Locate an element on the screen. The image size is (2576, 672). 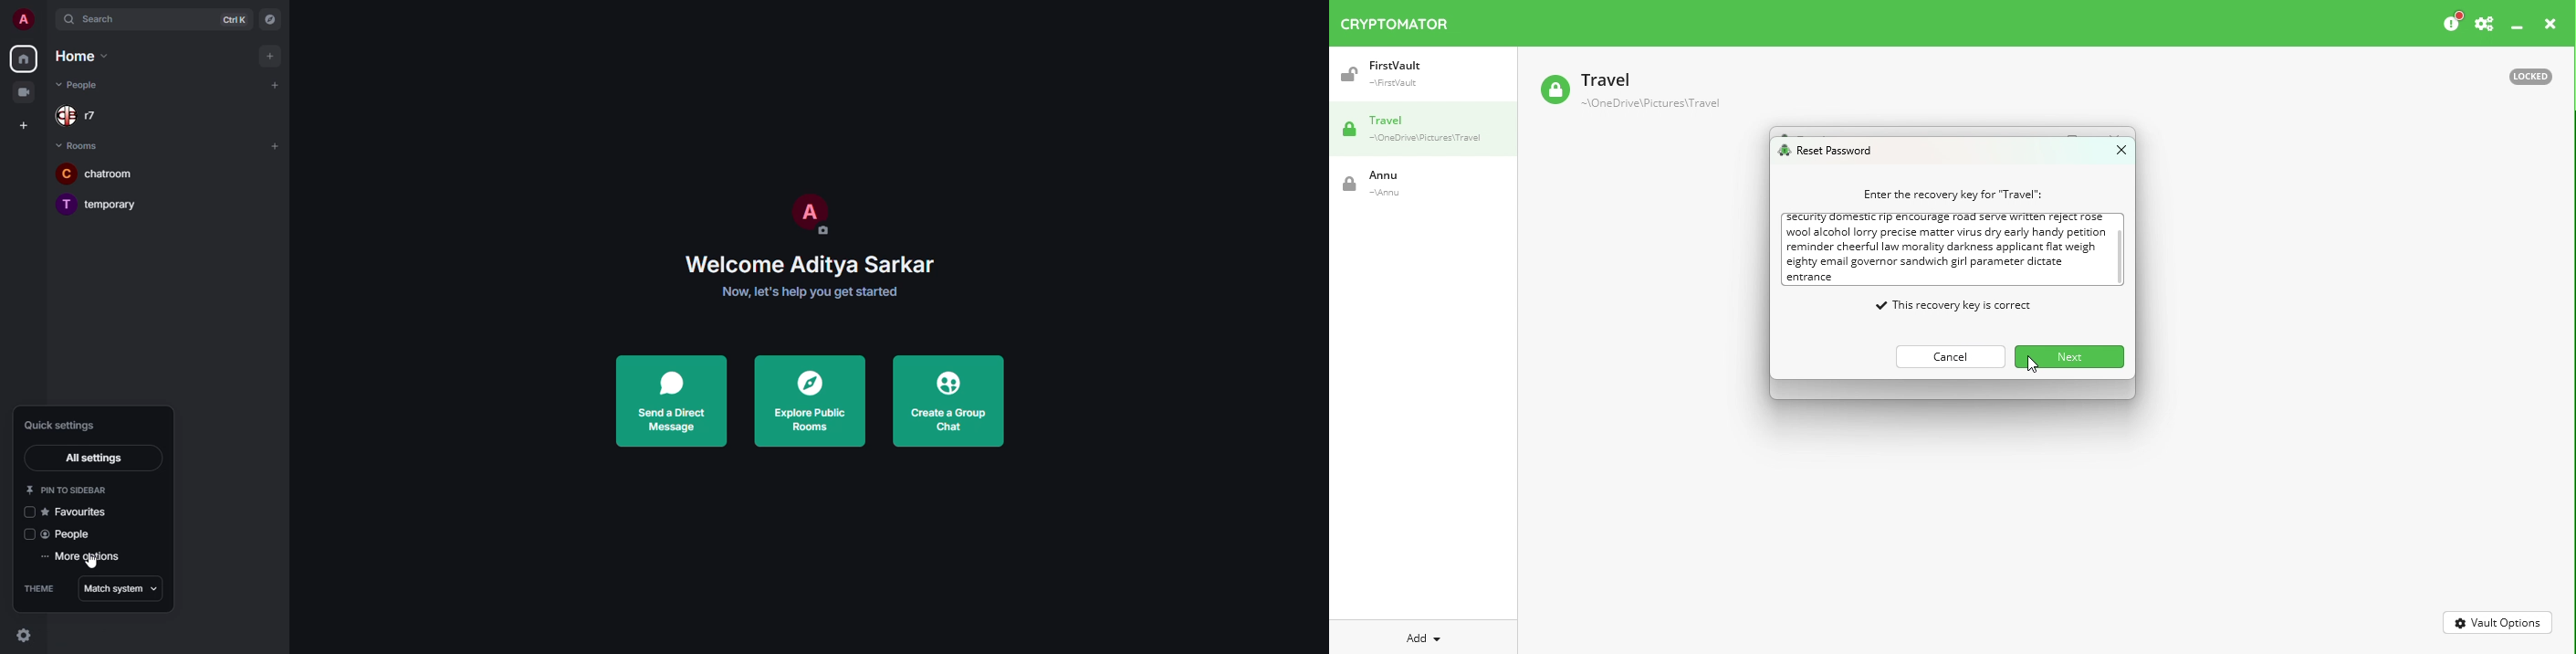
more options is located at coordinates (87, 557).